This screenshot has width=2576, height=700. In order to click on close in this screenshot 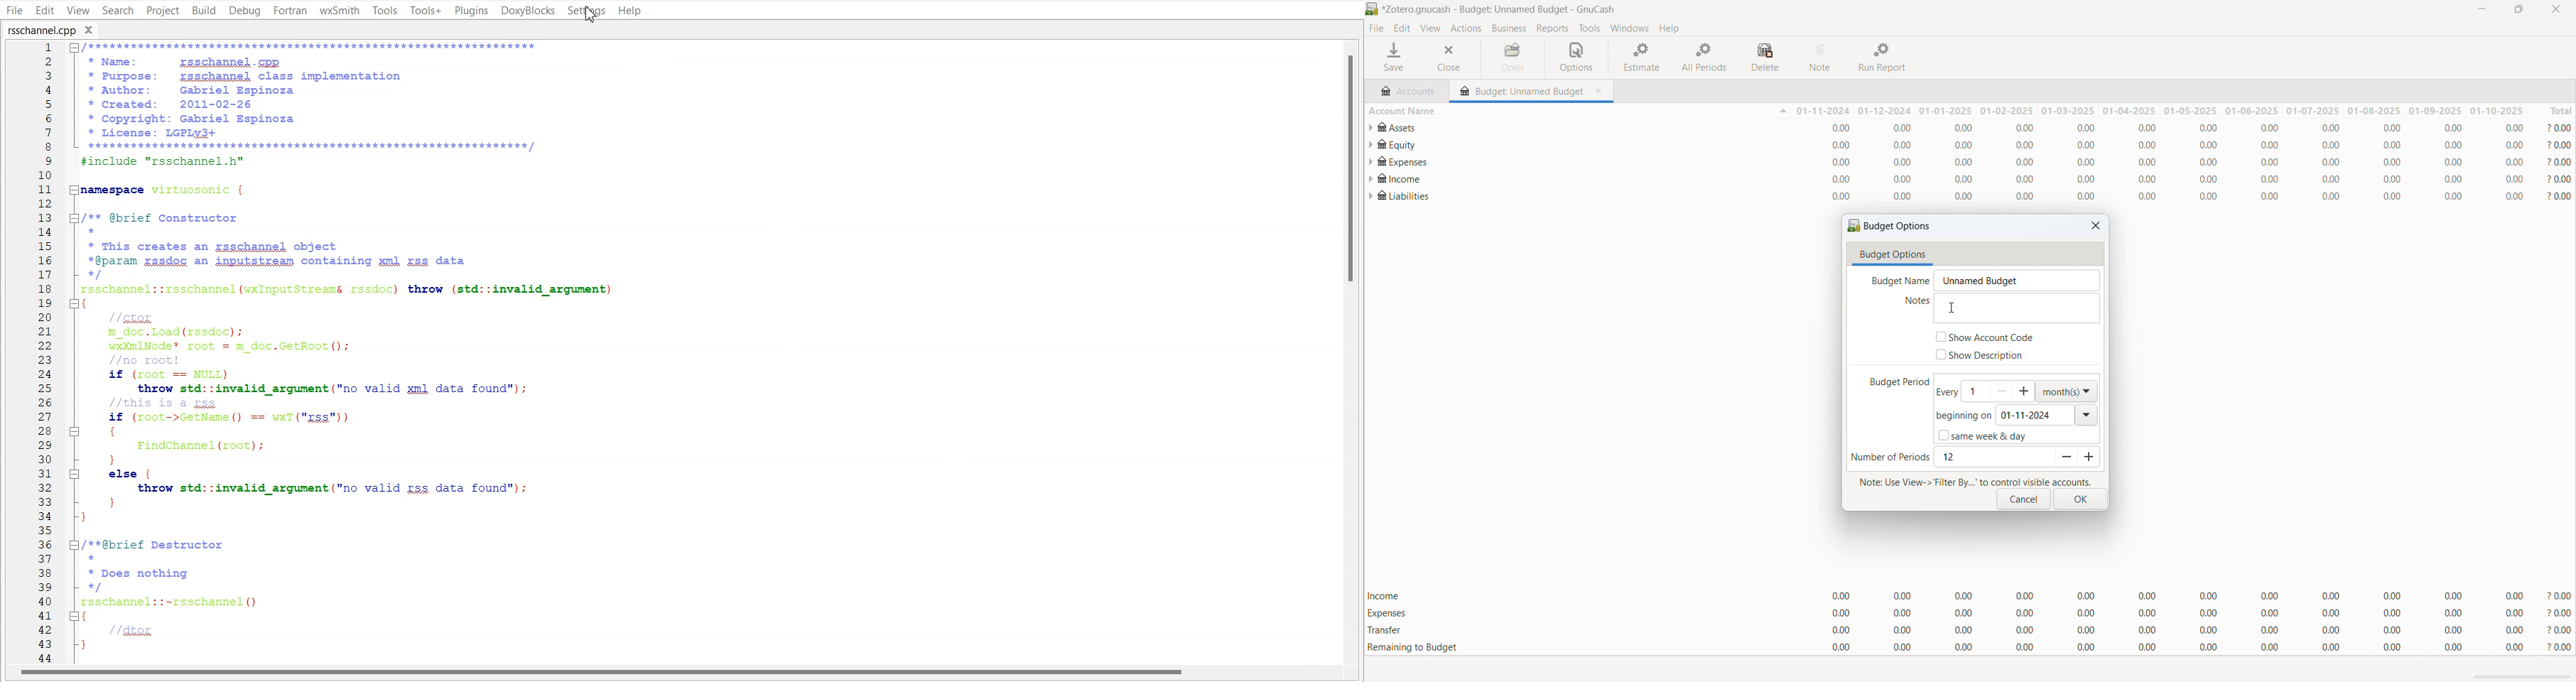, I will do `click(2556, 9)`.